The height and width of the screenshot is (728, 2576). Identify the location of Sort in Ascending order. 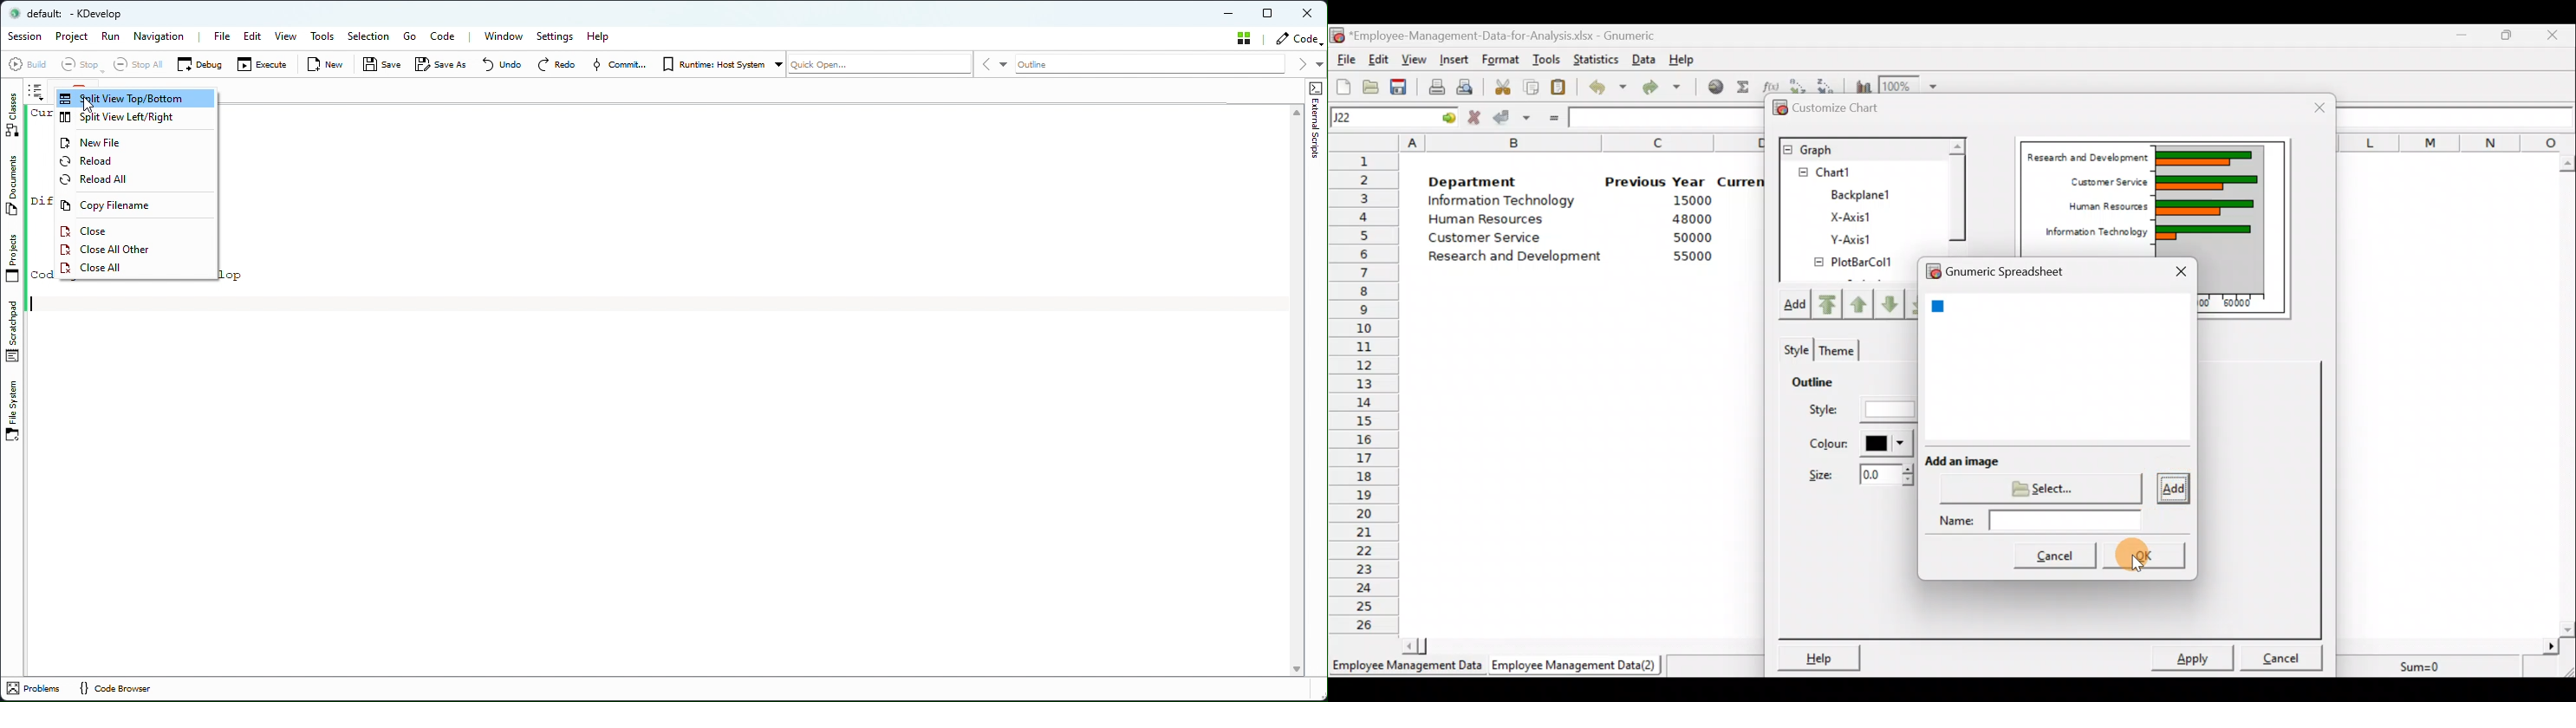
(1799, 84).